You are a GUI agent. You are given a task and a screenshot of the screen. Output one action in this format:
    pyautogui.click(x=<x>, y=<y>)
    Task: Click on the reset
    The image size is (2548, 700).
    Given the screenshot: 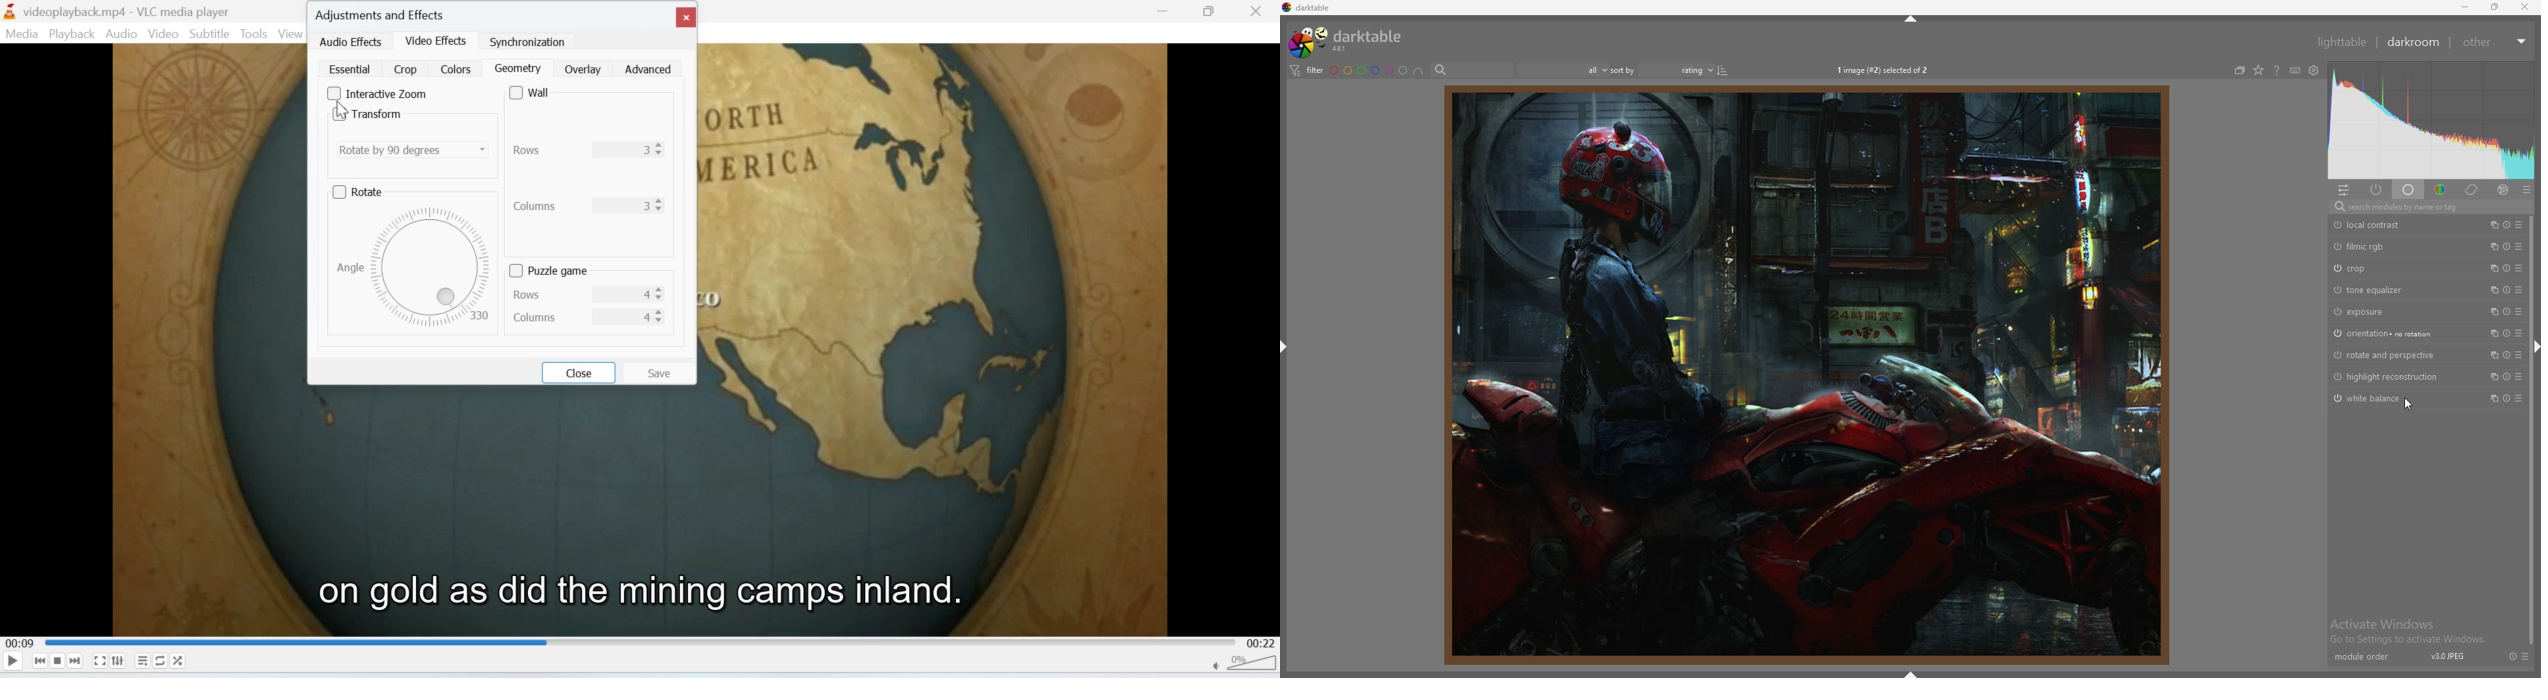 What is the action you would take?
    pyautogui.click(x=2508, y=334)
    